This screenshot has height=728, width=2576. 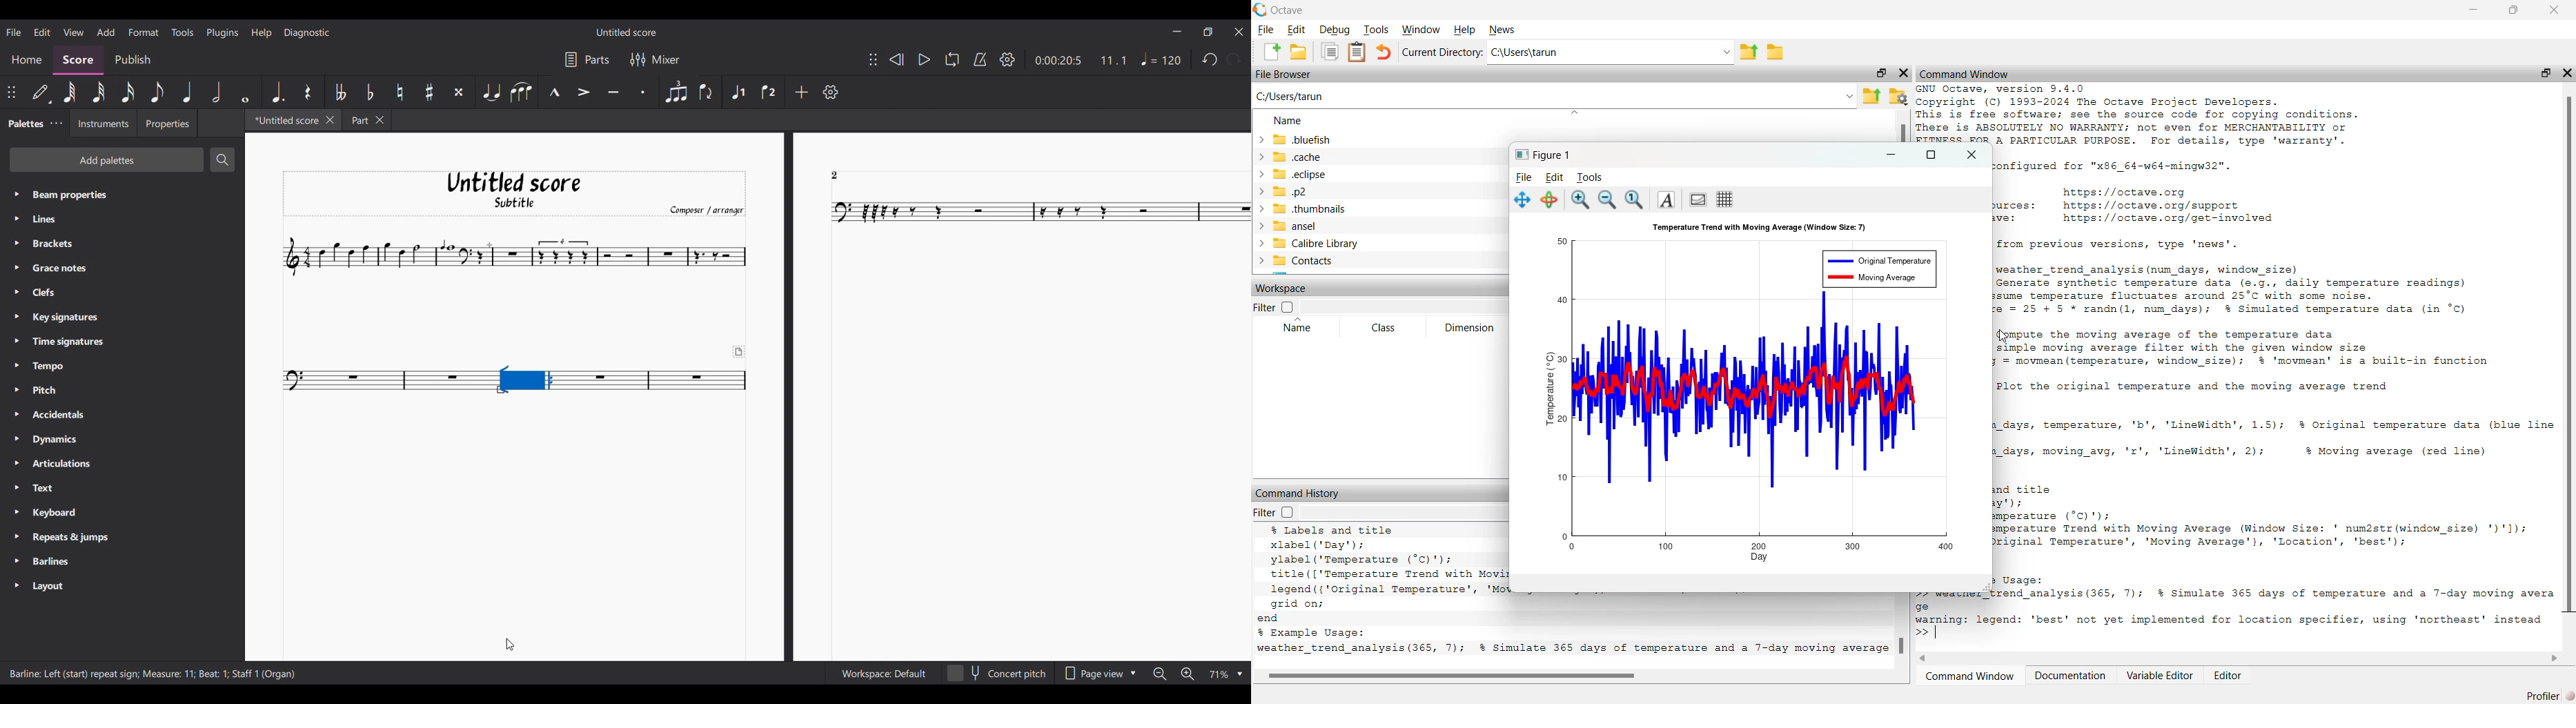 I want to click on Edit menu, so click(x=43, y=33).